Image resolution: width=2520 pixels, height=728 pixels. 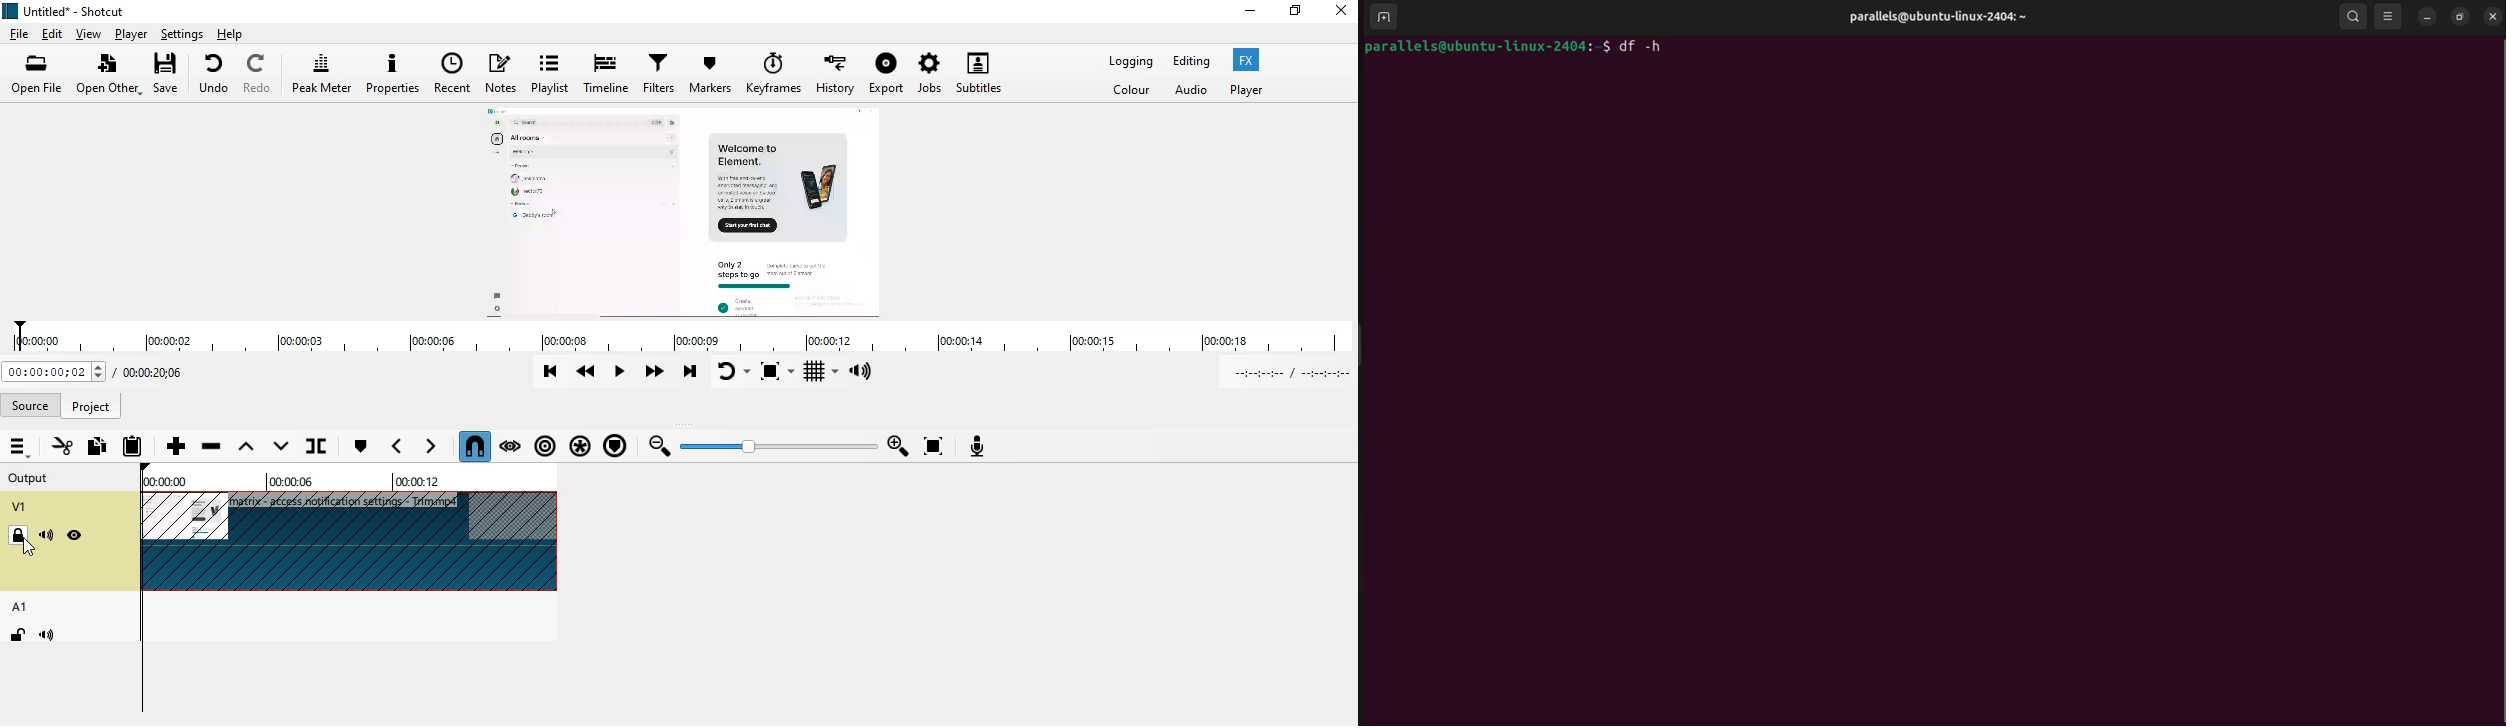 What do you see at coordinates (1252, 8) in the screenshot?
I see `minimise` at bounding box center [1252, 8].